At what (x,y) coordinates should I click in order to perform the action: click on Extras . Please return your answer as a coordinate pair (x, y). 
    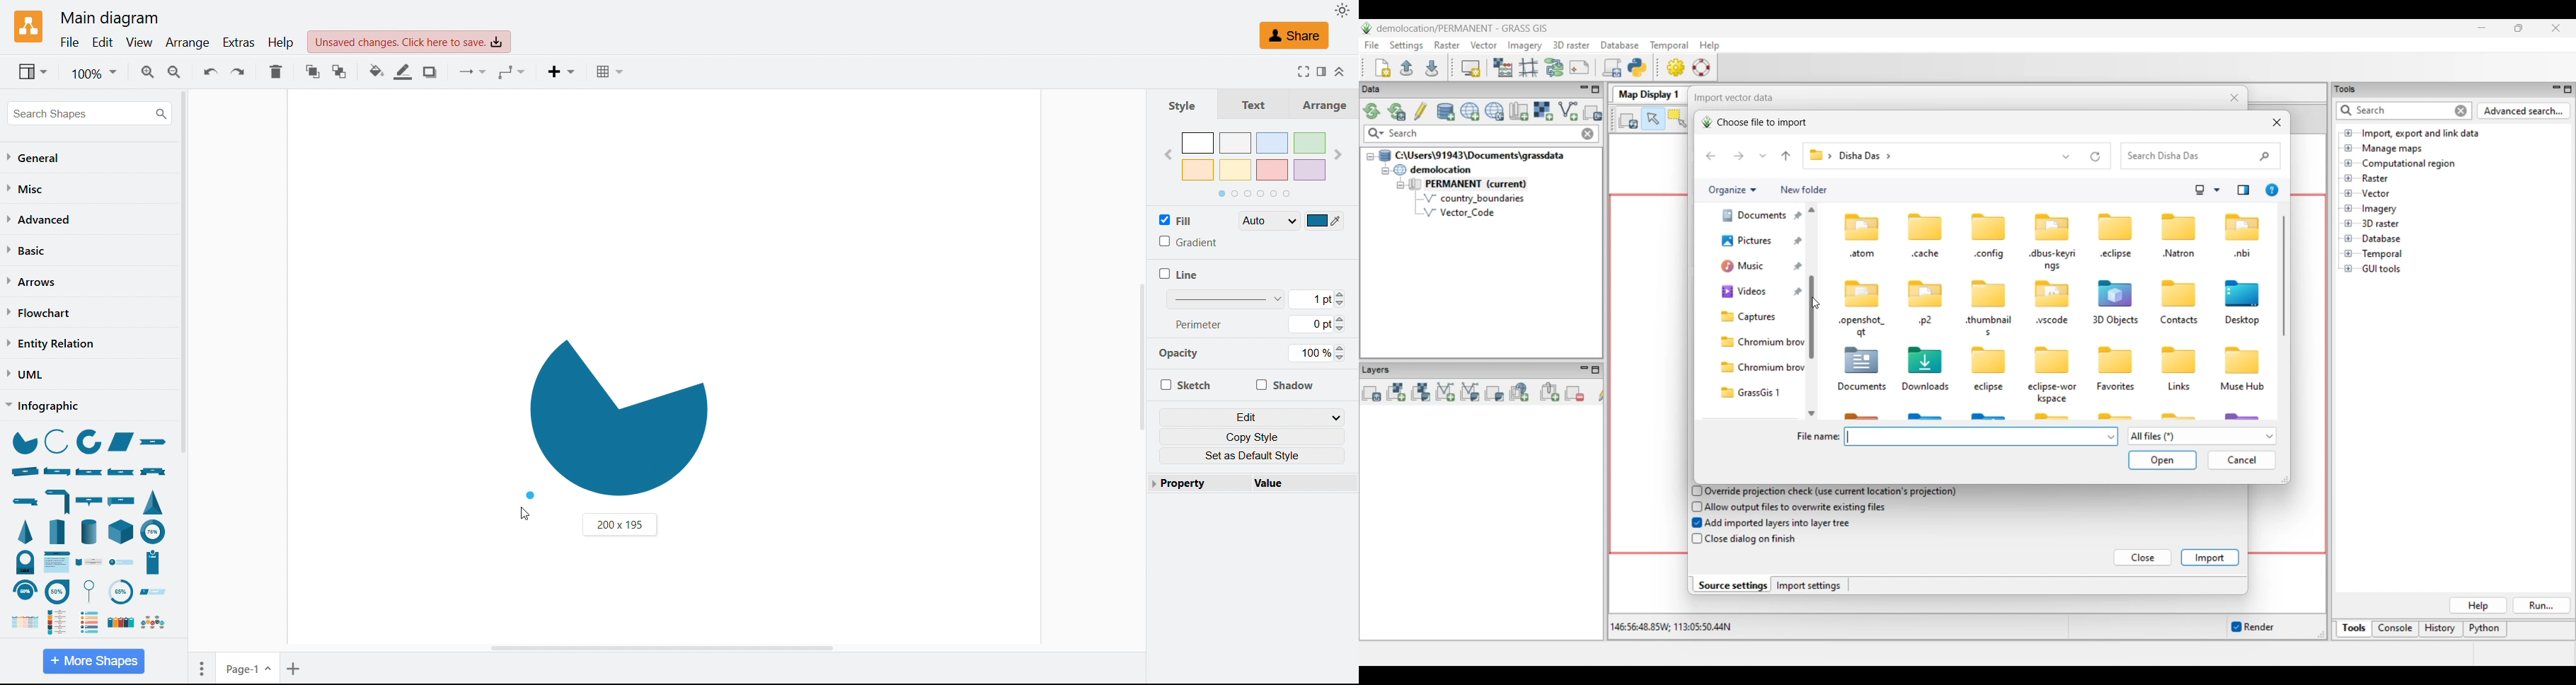
    Looking at the image, I should click on (240, 42).